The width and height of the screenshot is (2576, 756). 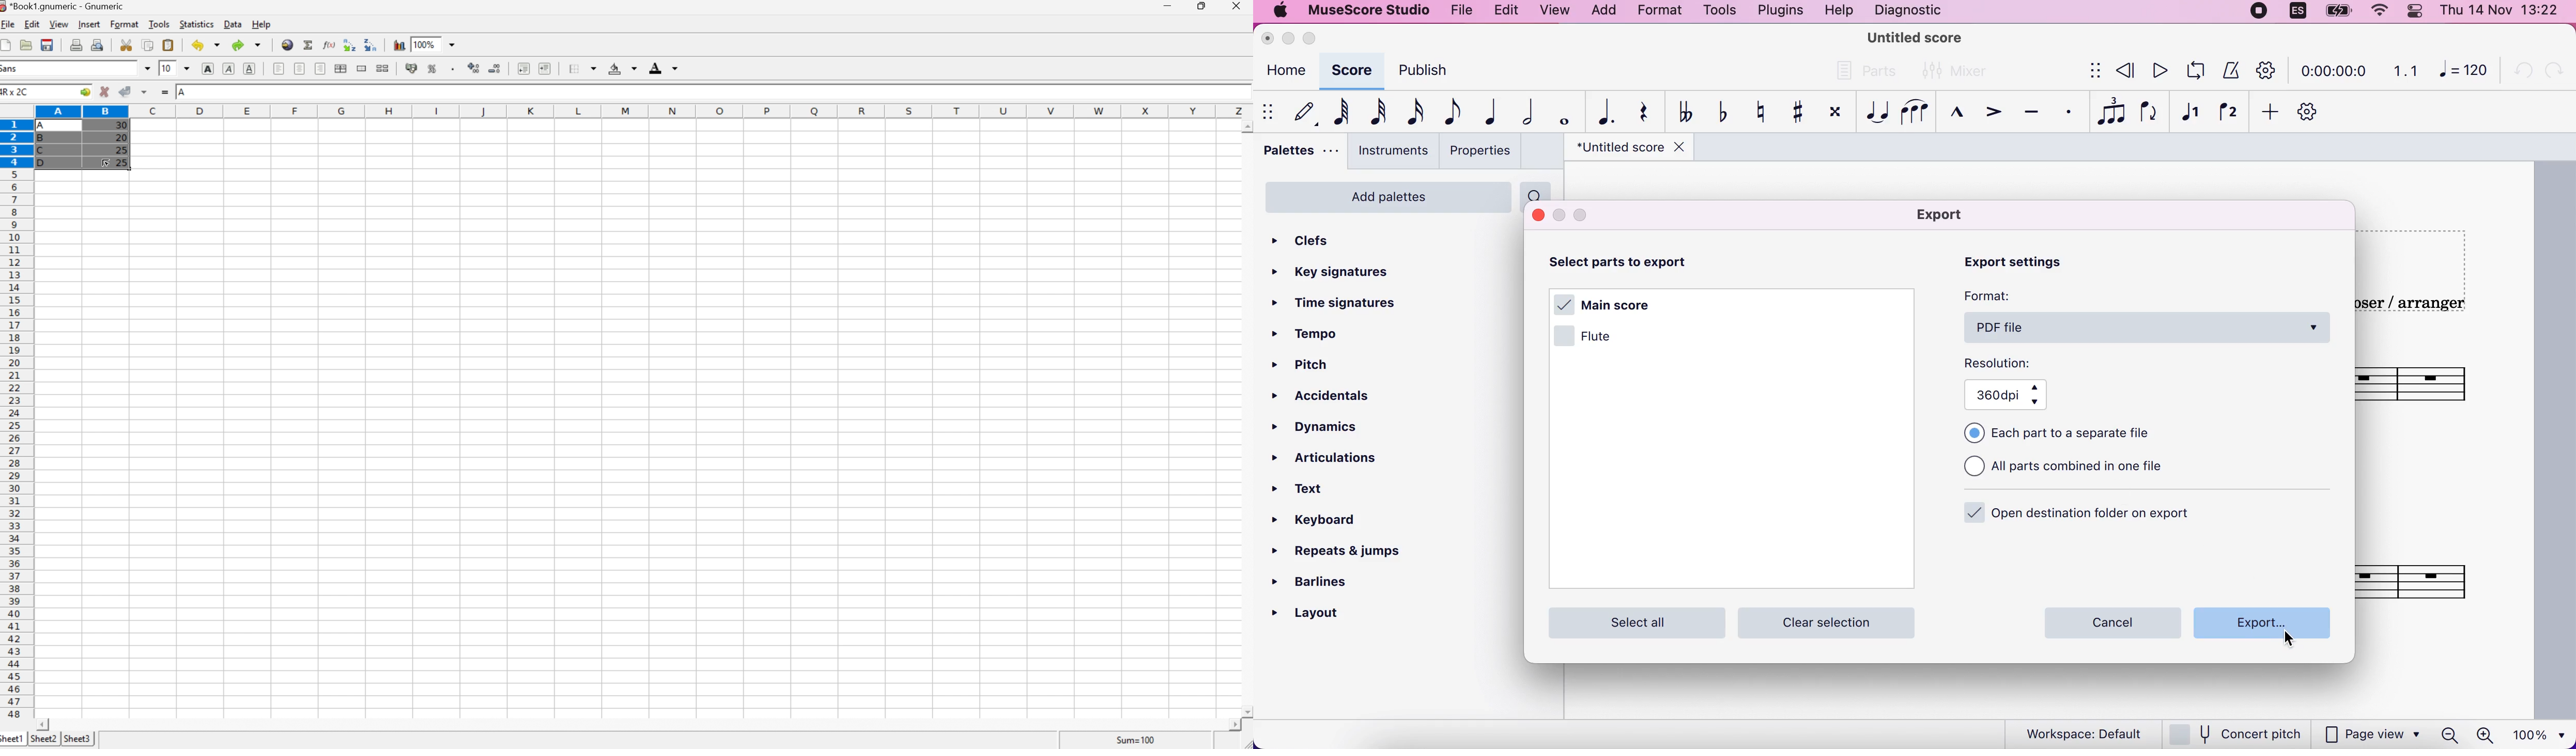 I want to click on flute, so click(x=1599, y=336).